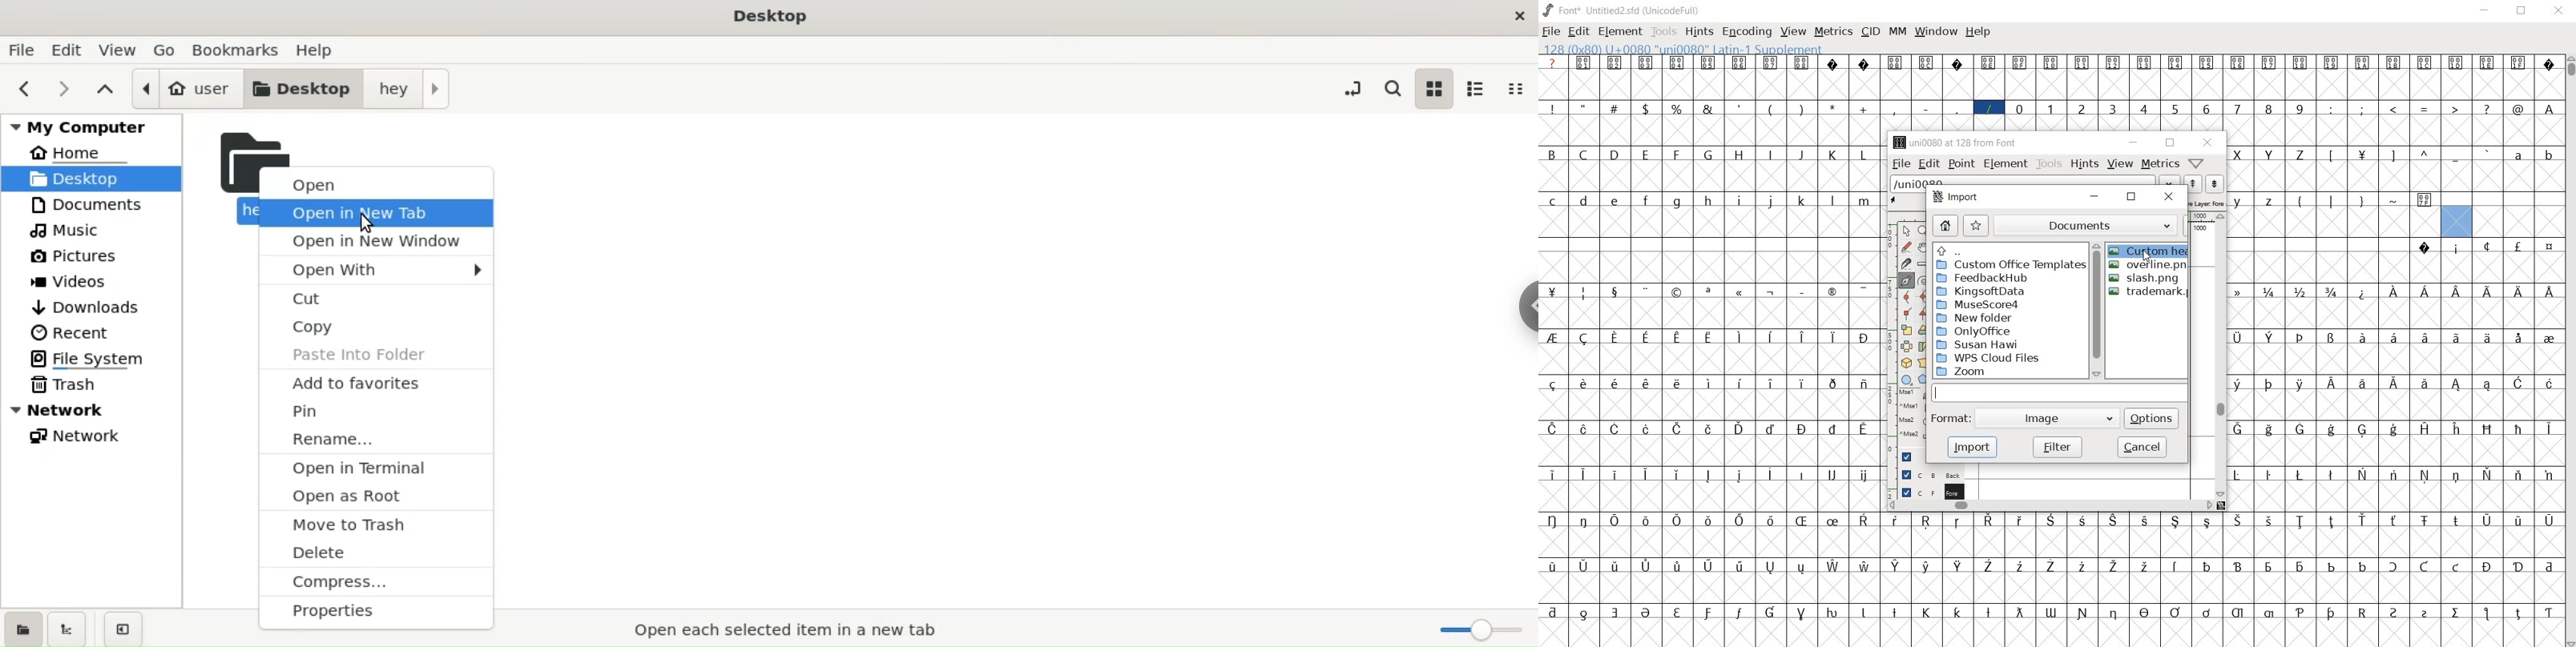  What do you see at coordinates (95, 334) in the screenshot?
I see `recent` at bounding box center [95, 334].